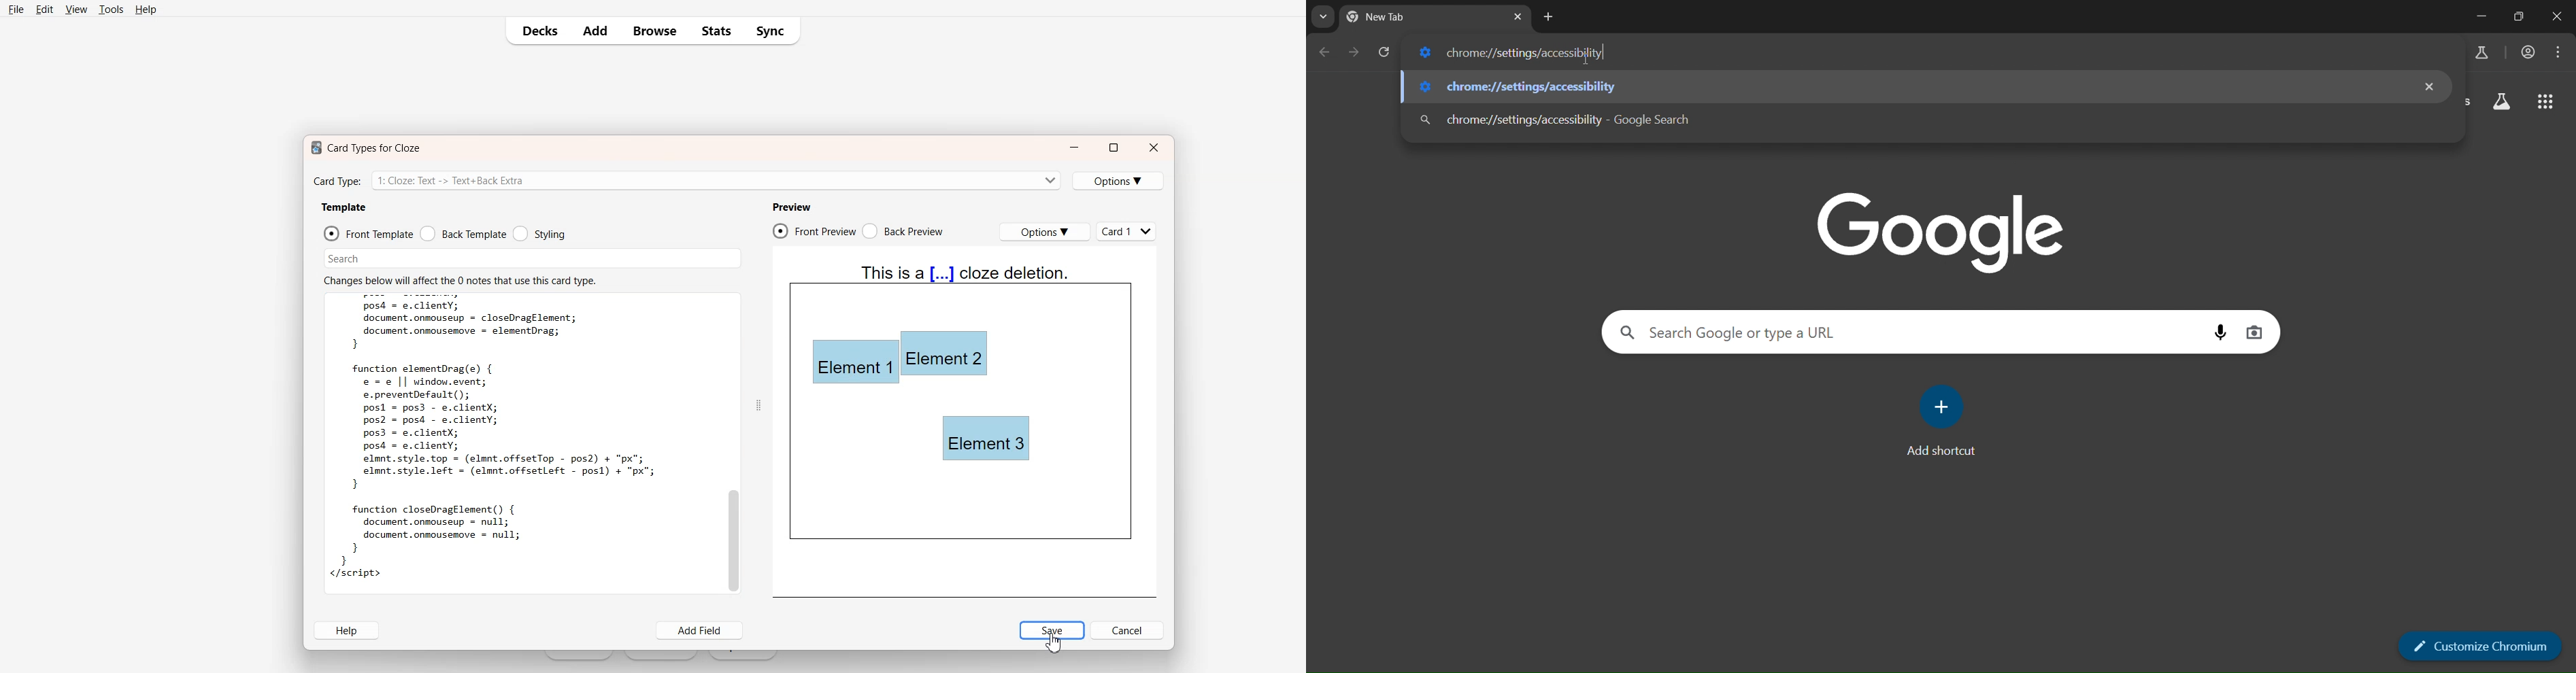 Image resolution: width=2576 pixels, height=700 pixels. What do you see at coordinates (716, 31) in the screenshot?
I see `Stats` at bounding box center [716, 31].